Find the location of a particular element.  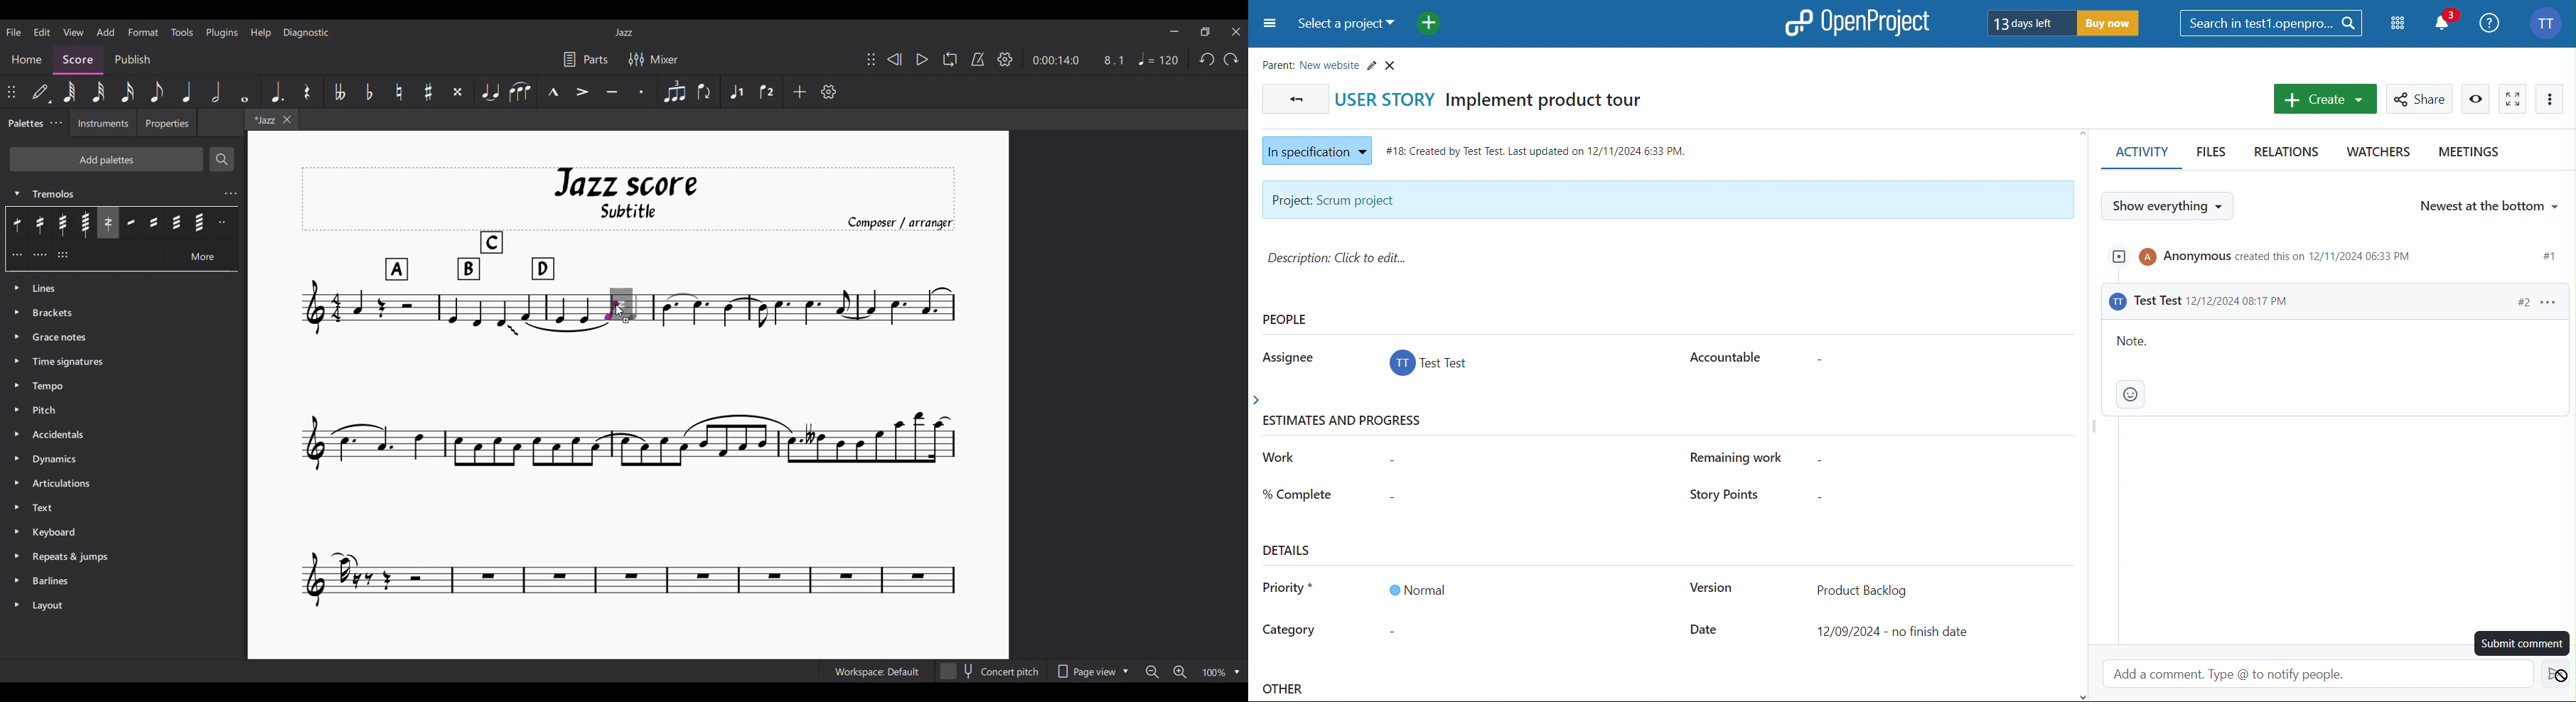

Zoom options is located at coordinates (1221, 671).